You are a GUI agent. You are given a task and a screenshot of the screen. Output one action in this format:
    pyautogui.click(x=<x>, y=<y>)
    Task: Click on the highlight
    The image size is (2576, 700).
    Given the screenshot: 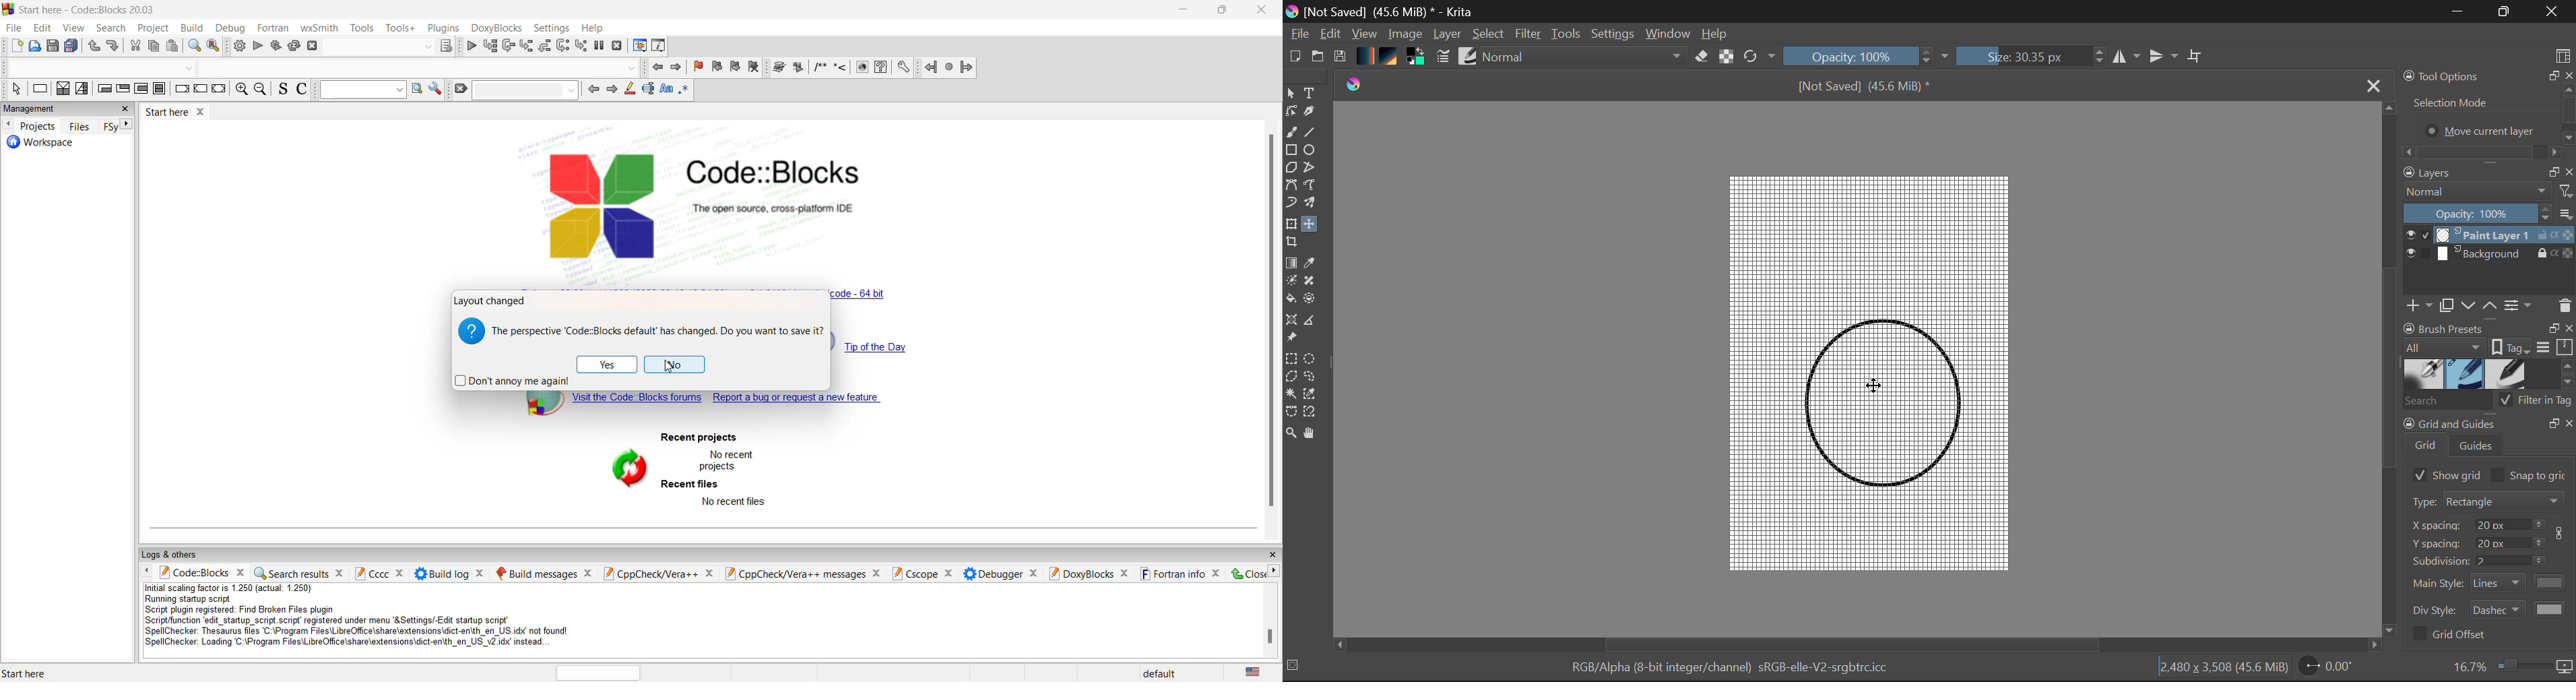 What is the action you would take?
    pyautogui.click(x=628, y=89)
    